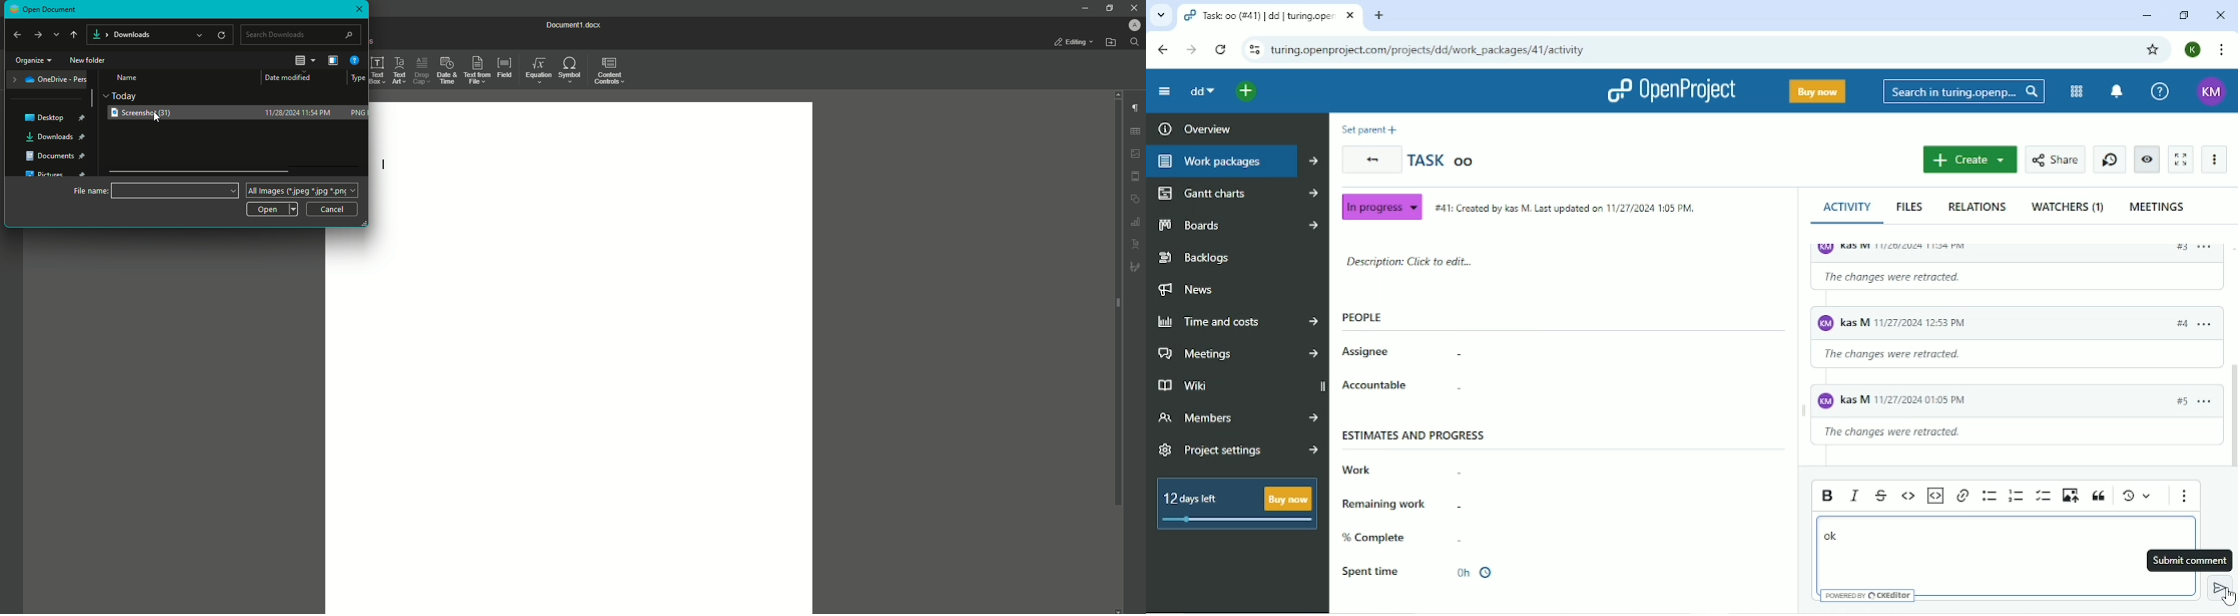 The width and height of the screenshot is (2240, 616). I want to click on Table Settings, so click(1136, 131).